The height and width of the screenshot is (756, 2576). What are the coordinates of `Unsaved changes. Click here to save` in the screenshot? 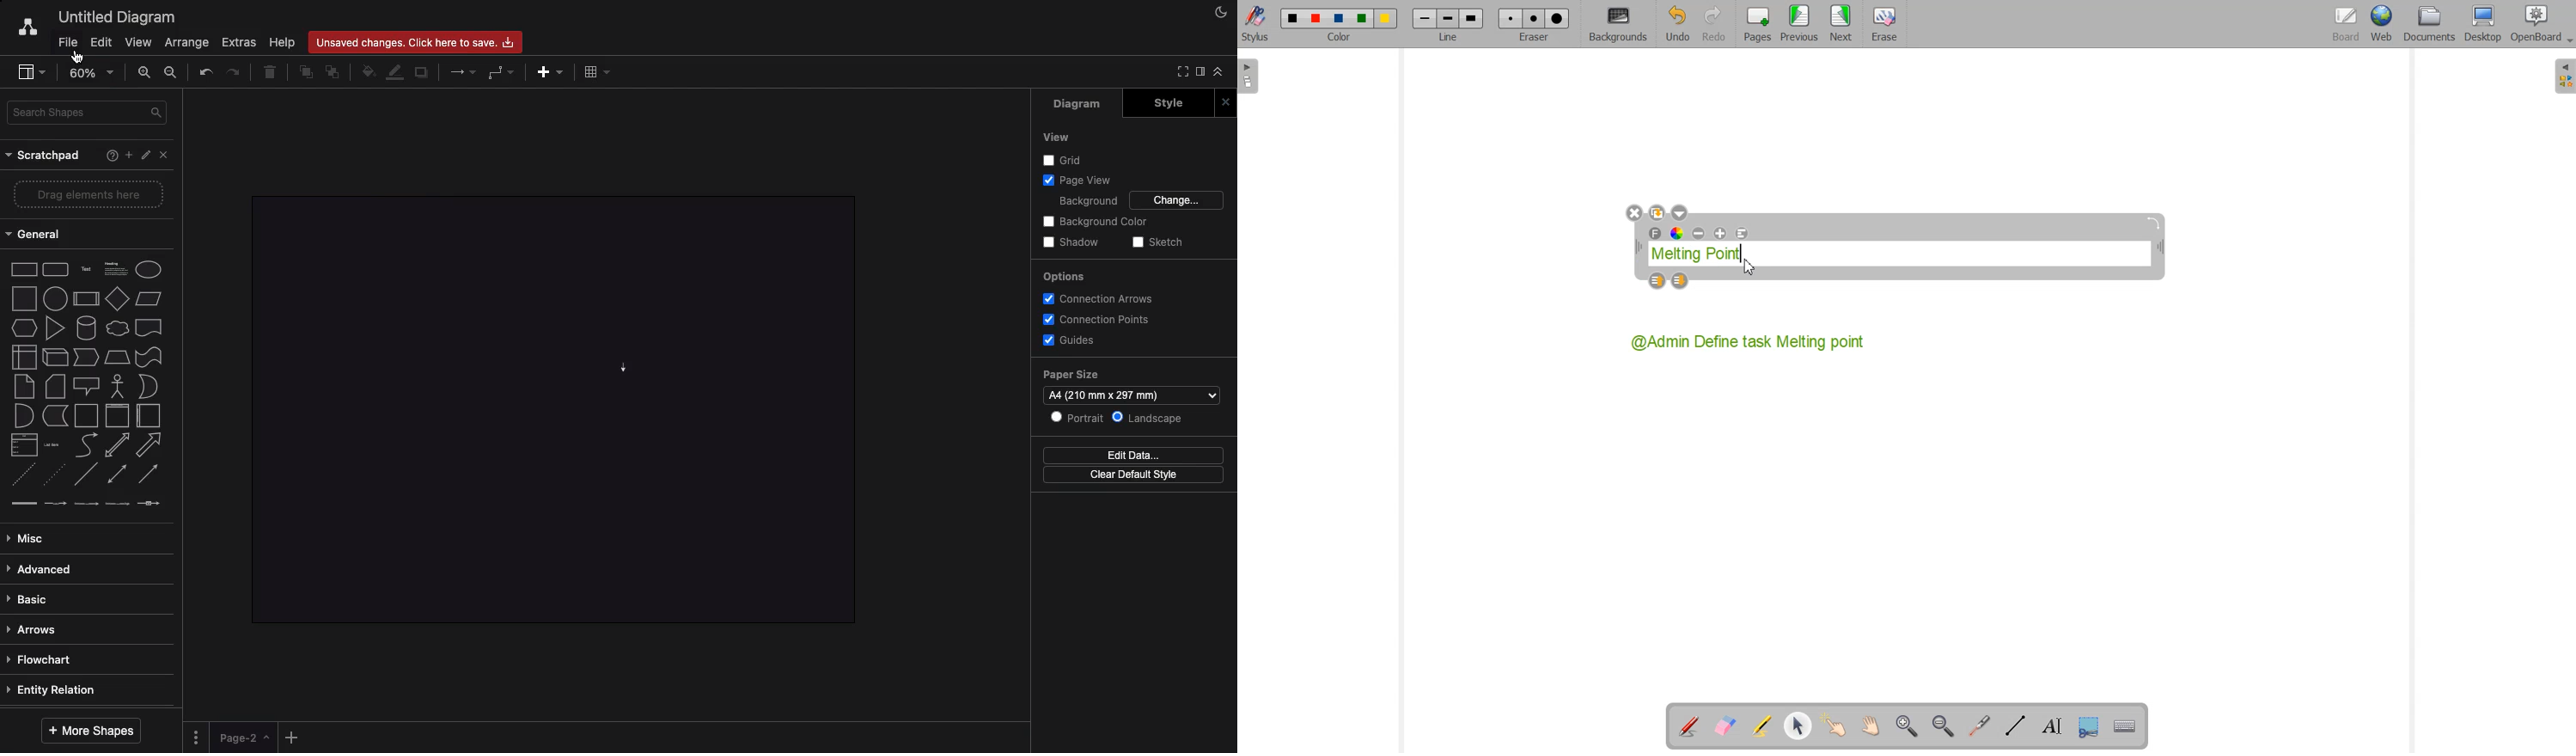 It's located at (416, 42).